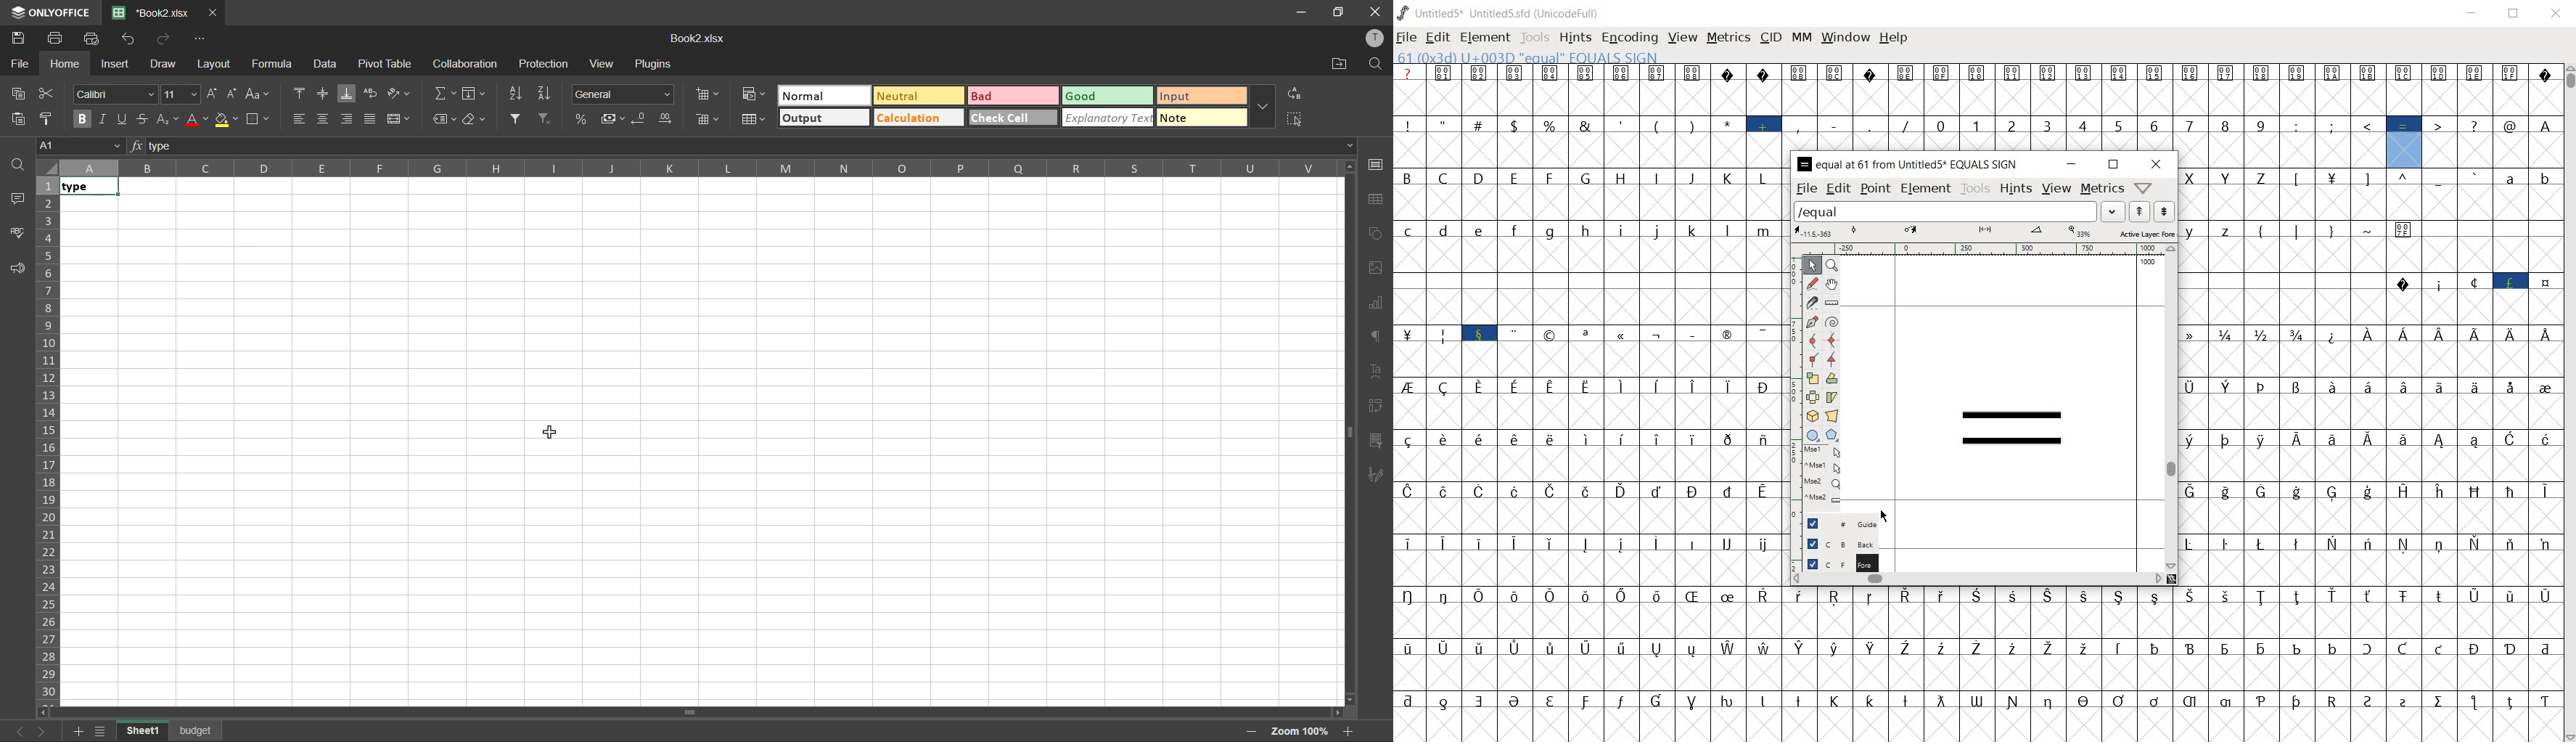 The height and width of the screenshot is (756, 2576). What do you see at coordinates (475, 120) in the screenshot?
I see `clear` at bounding box center [475, 120].